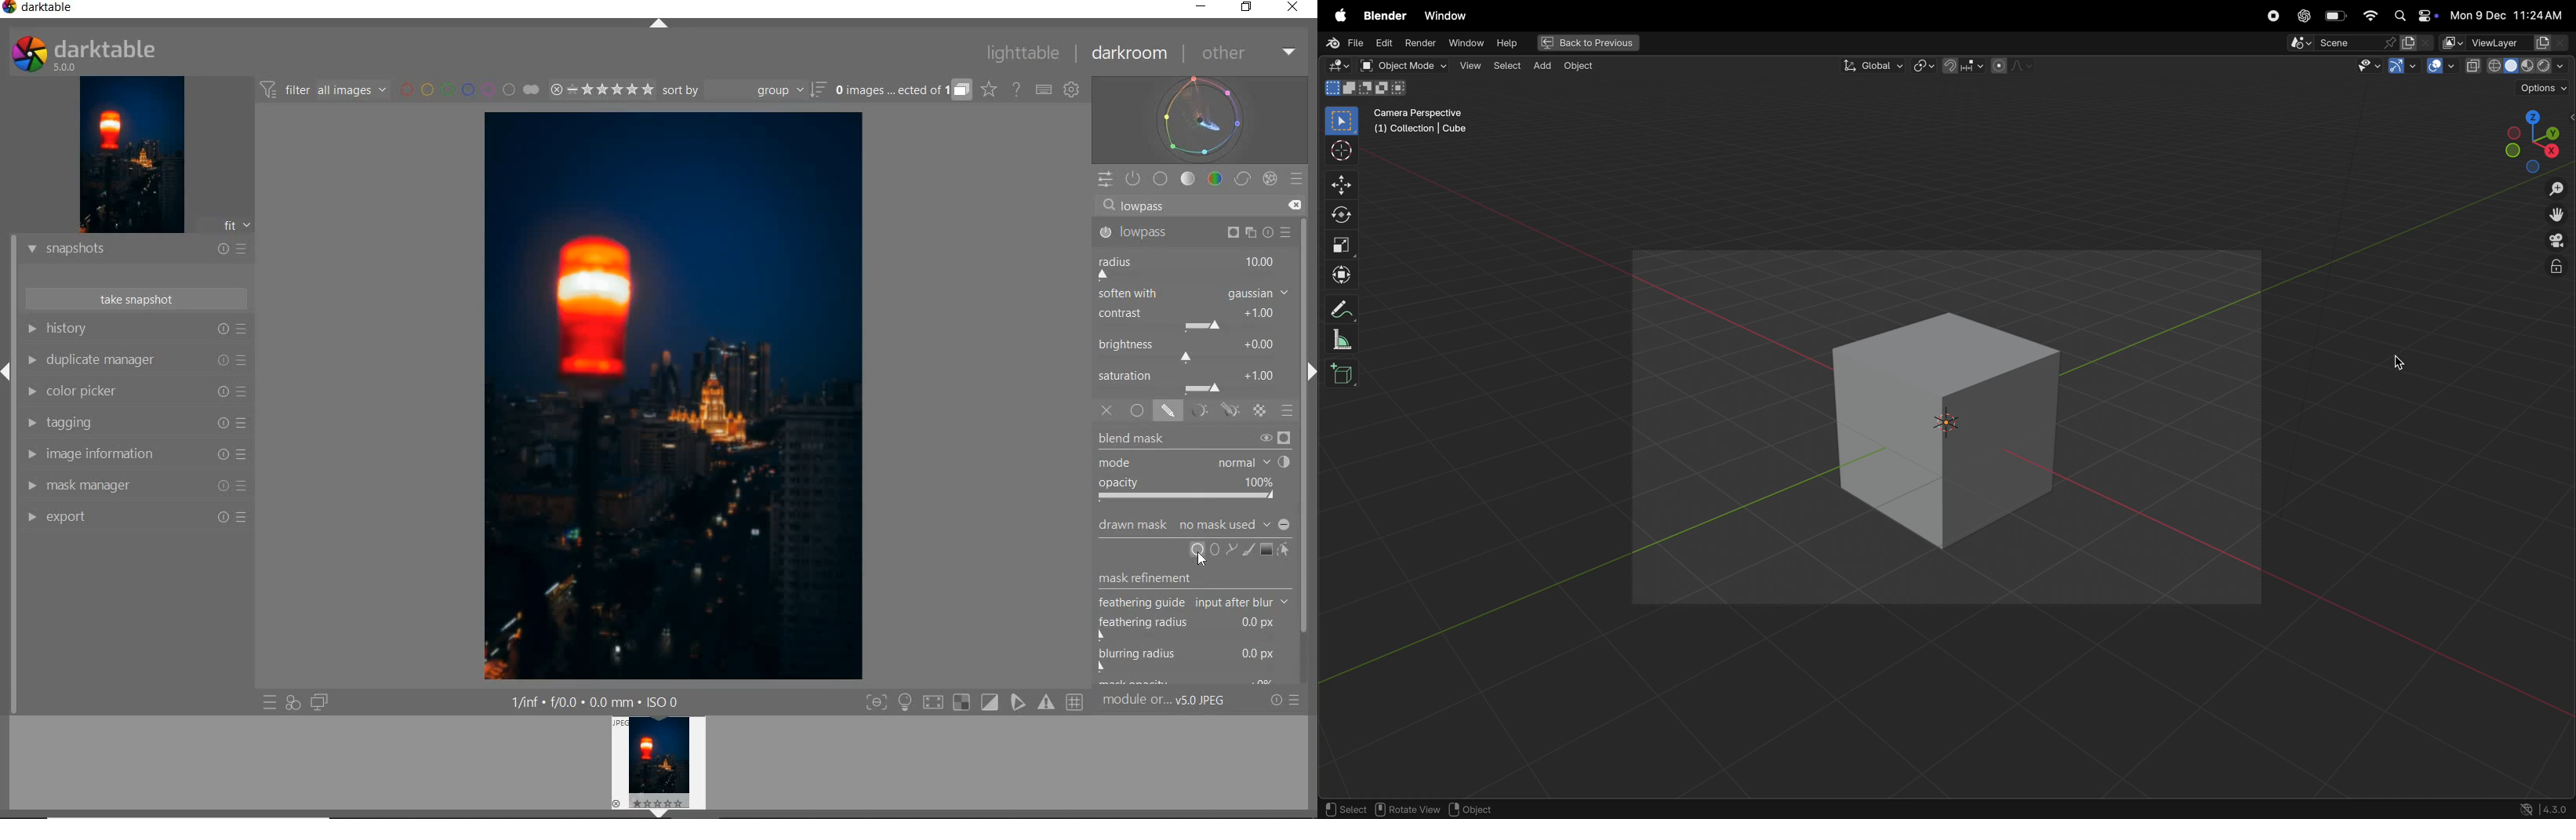 The image size is (2576, 840). What do you see at coordinates (1418, 43) in the screenshot?
I see `render` at bounding box center [1418, 43].